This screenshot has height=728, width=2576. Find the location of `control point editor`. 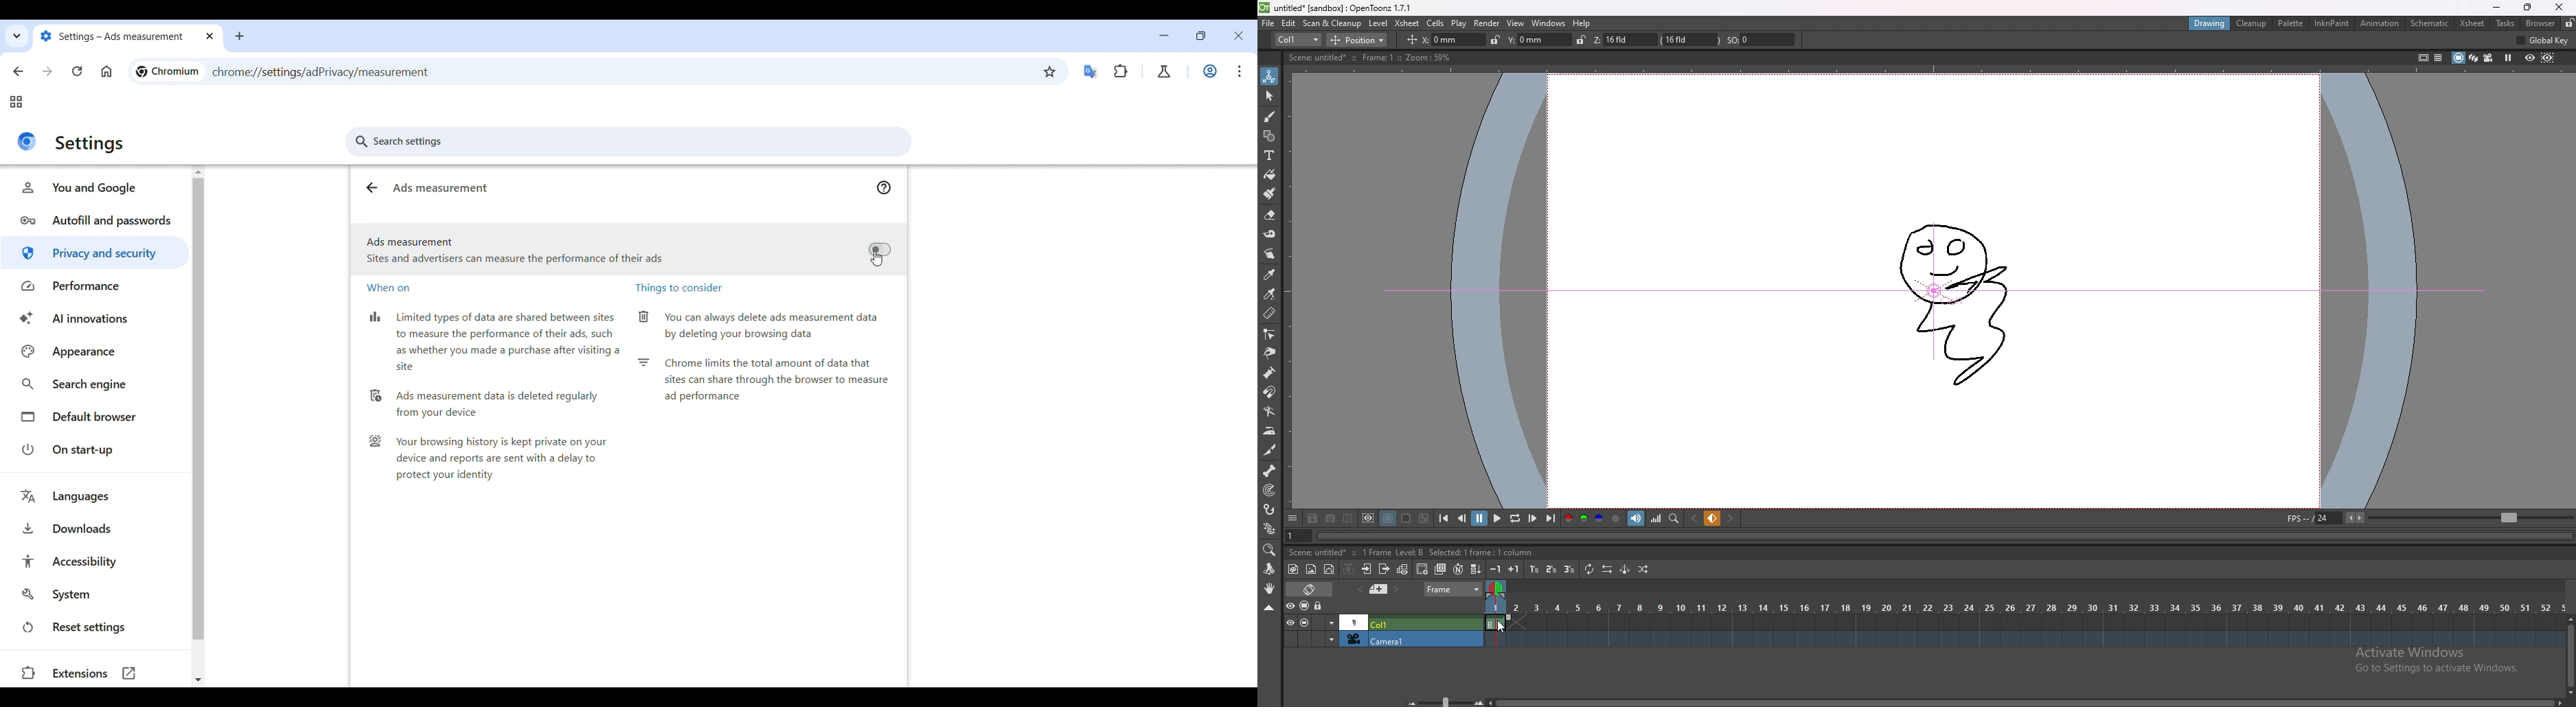

control point editor is located at coordinates (1268, 334).